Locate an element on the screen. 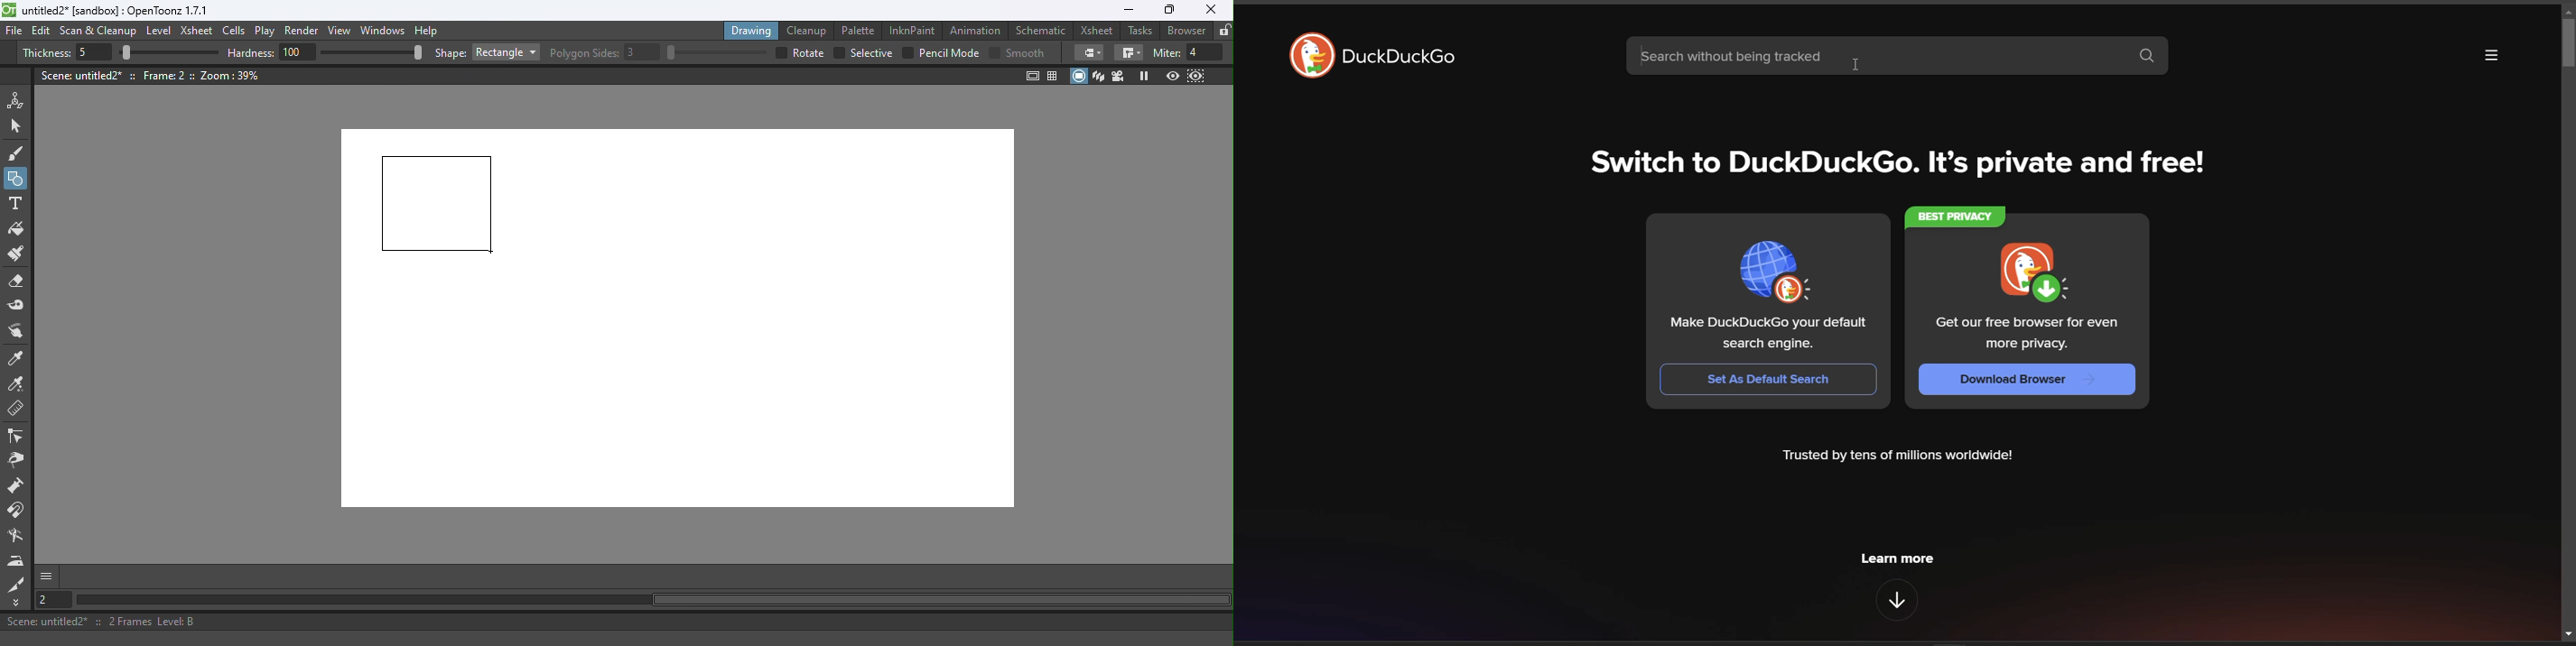  Cleanup is located at coordinates (810, 30).